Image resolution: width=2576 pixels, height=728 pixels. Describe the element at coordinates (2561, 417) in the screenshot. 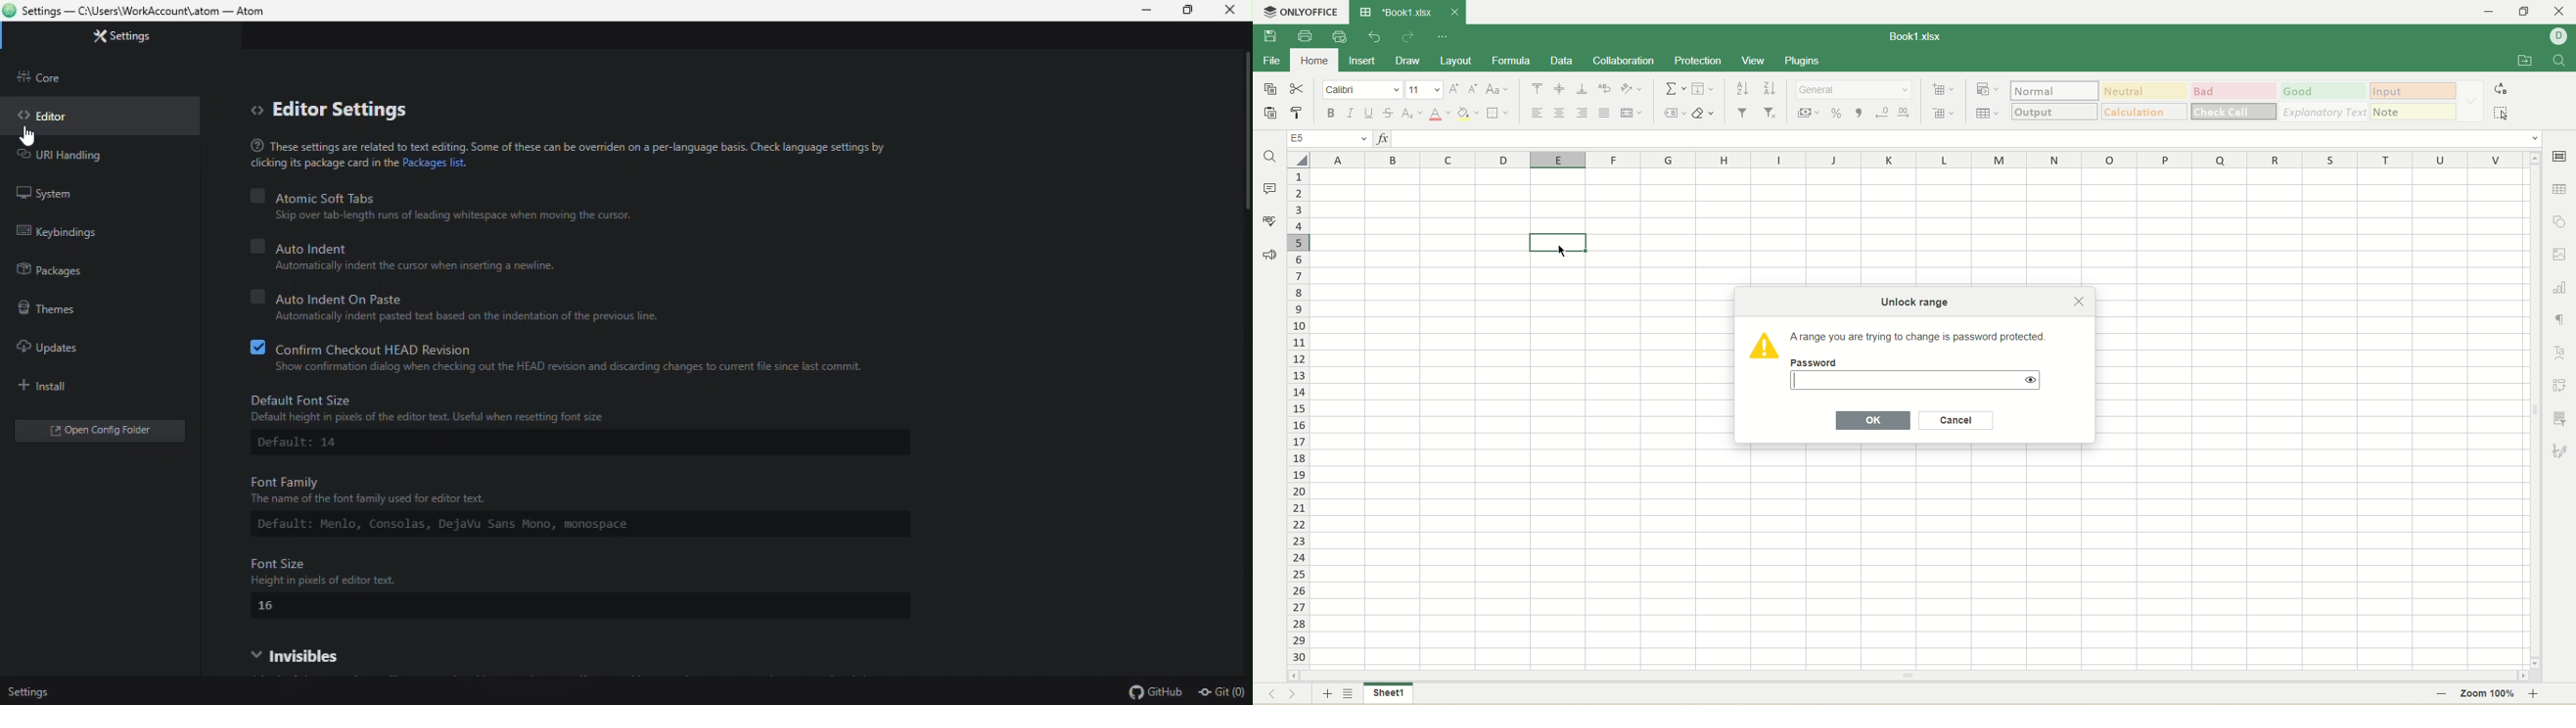

I see `slicer settings` at that location.